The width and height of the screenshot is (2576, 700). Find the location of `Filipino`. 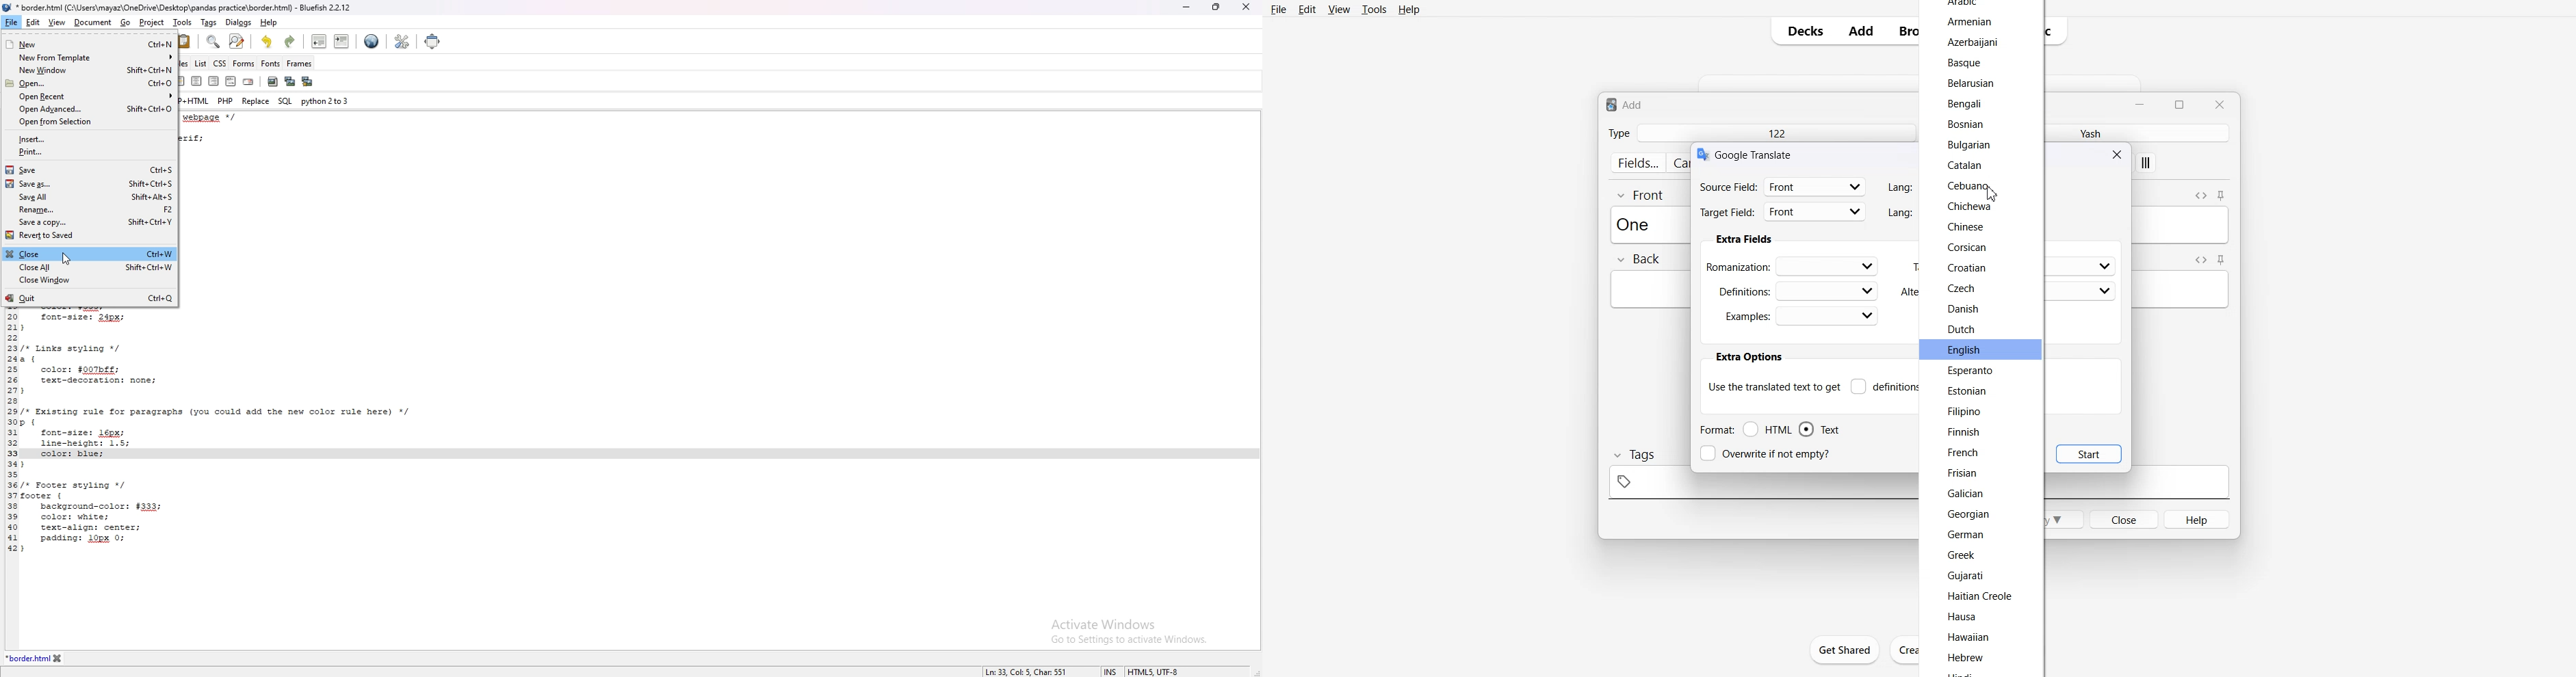

Filipino is located at coordinates (1964, 412).